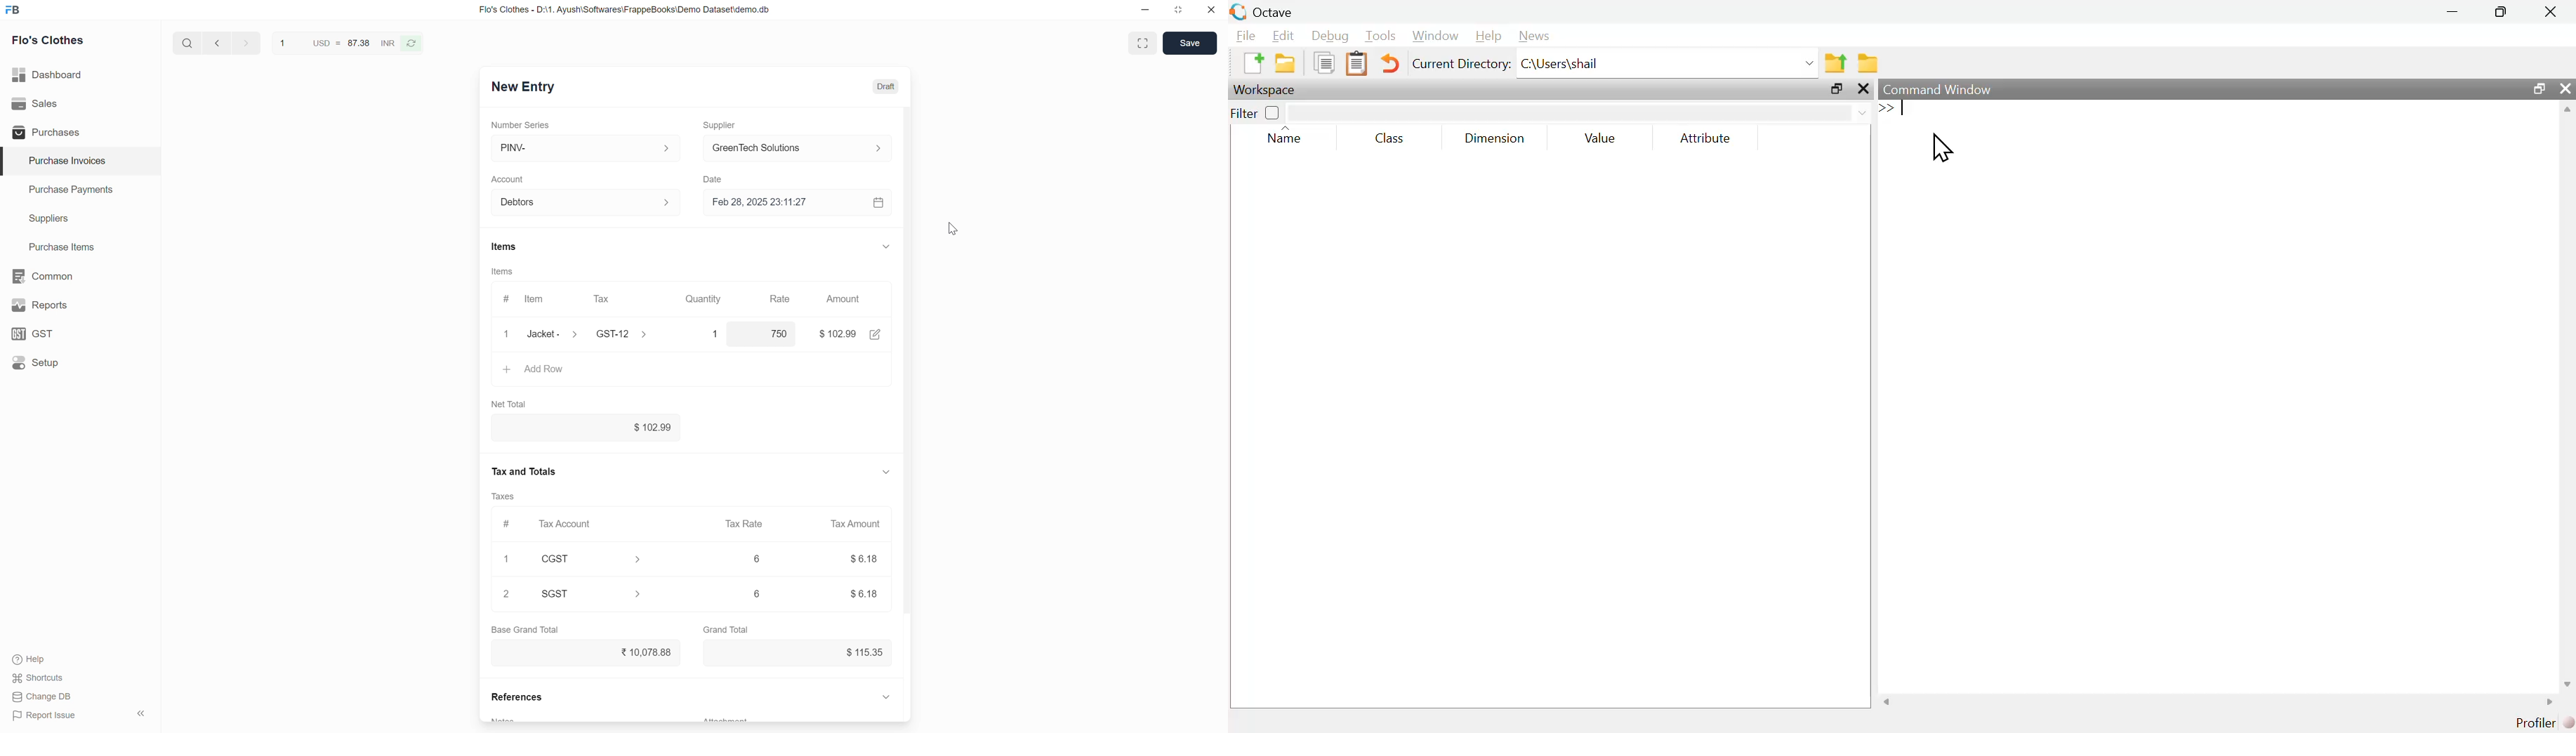 This screenshot has width=2576, height=756. What do you see at coordinates (726, 630) in the screenshot?
I see `Grand Total` at bounding box center [726, 630].